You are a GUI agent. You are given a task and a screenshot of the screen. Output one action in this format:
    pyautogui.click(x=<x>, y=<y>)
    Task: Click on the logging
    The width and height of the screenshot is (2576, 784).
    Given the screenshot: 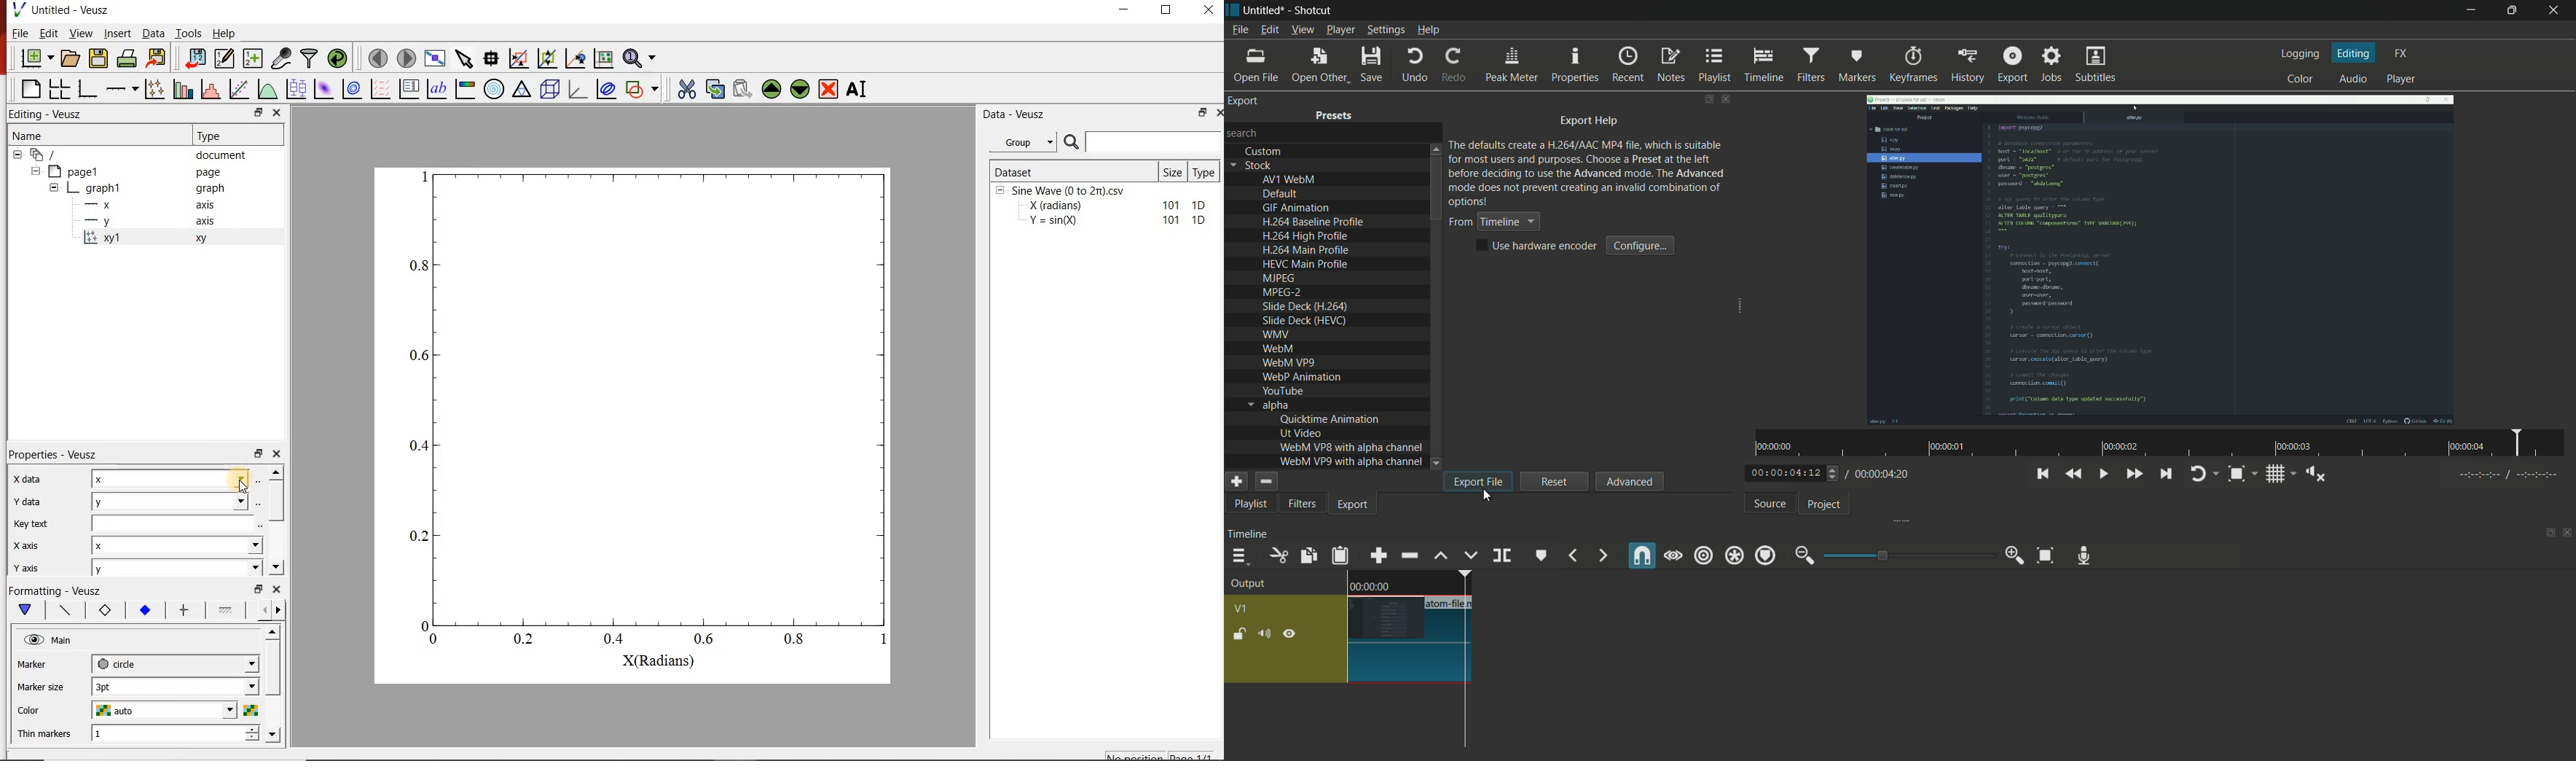 What is the action you would take?
    pyautogui.click(x=2299, y=54)
    